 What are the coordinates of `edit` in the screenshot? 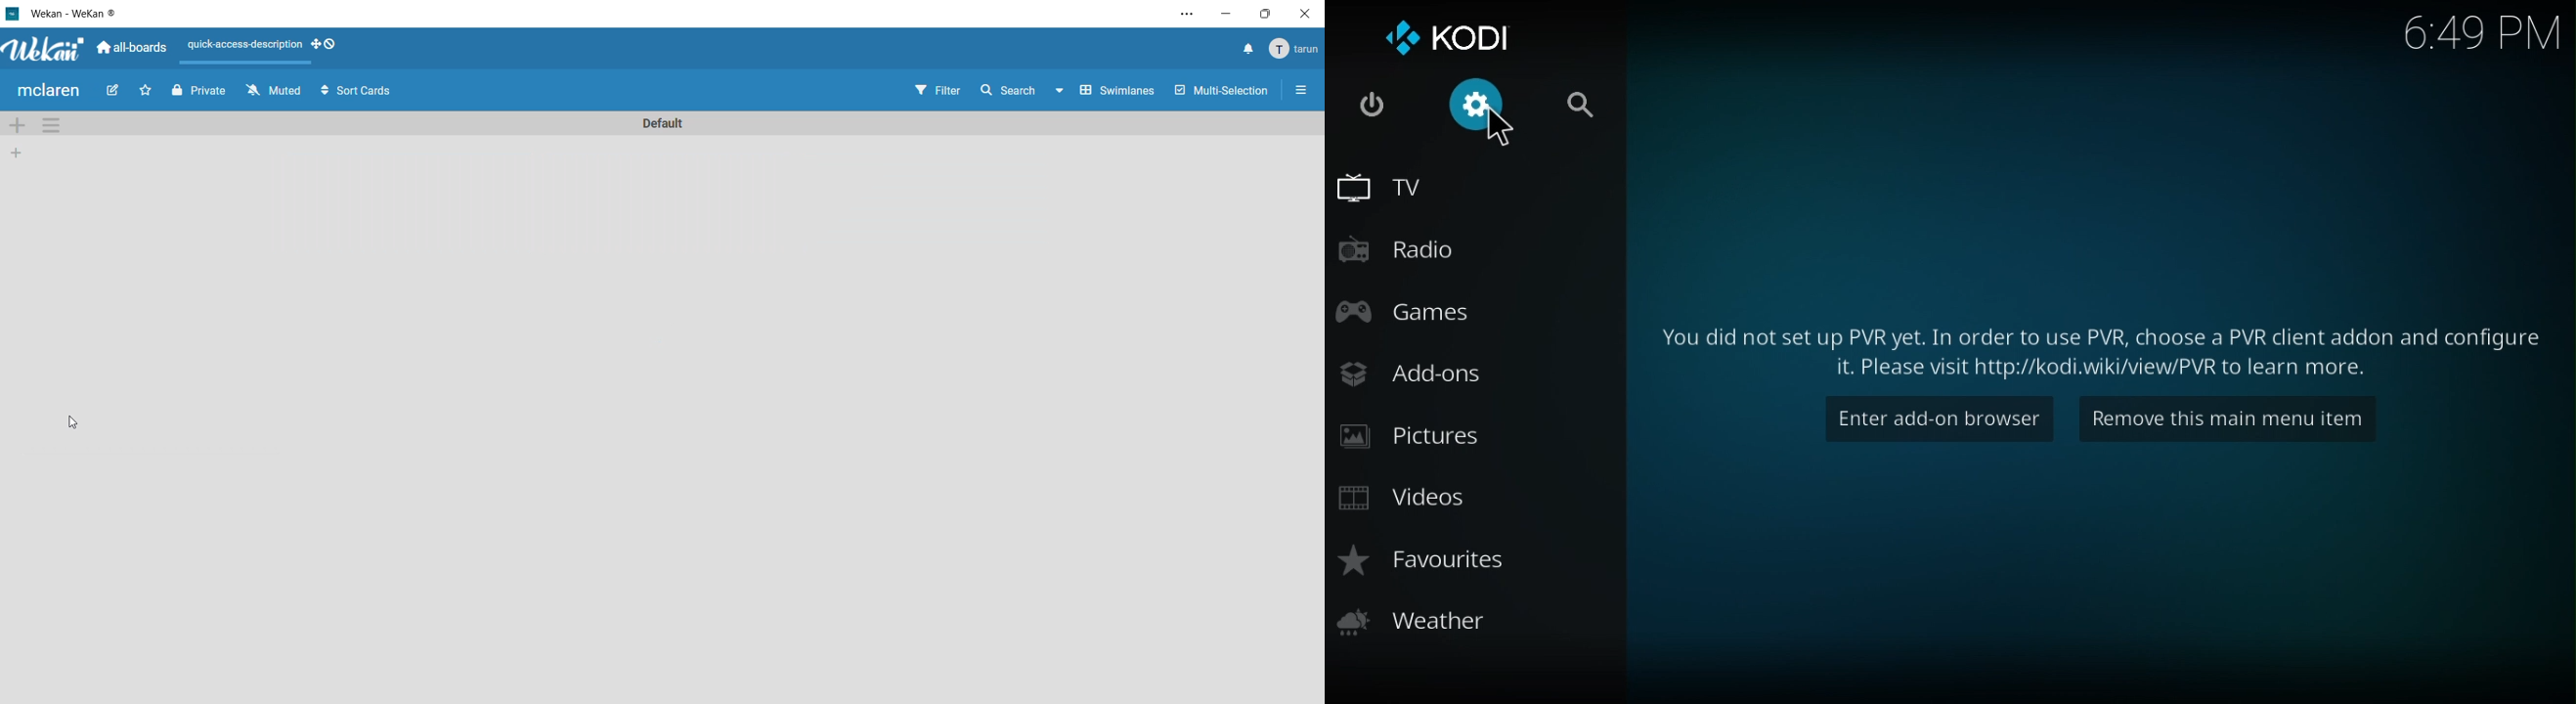 It's located at (114, 92).